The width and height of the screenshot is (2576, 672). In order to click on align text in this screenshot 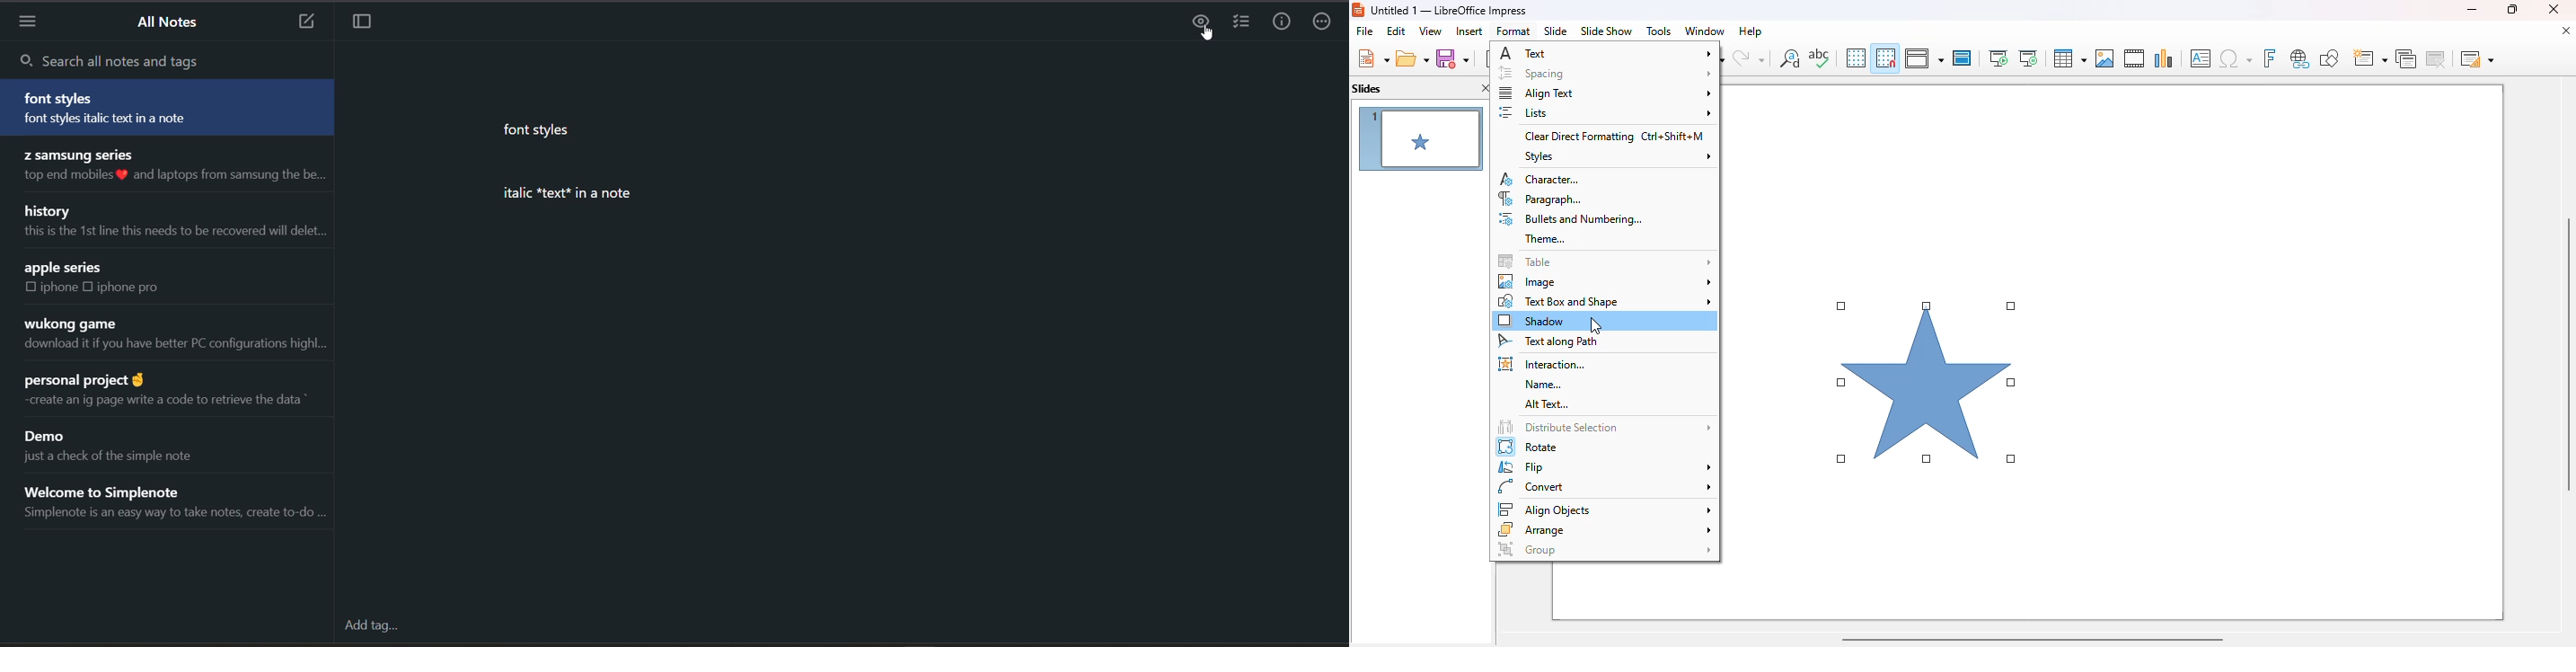, I will do `click(1605, 93)`.